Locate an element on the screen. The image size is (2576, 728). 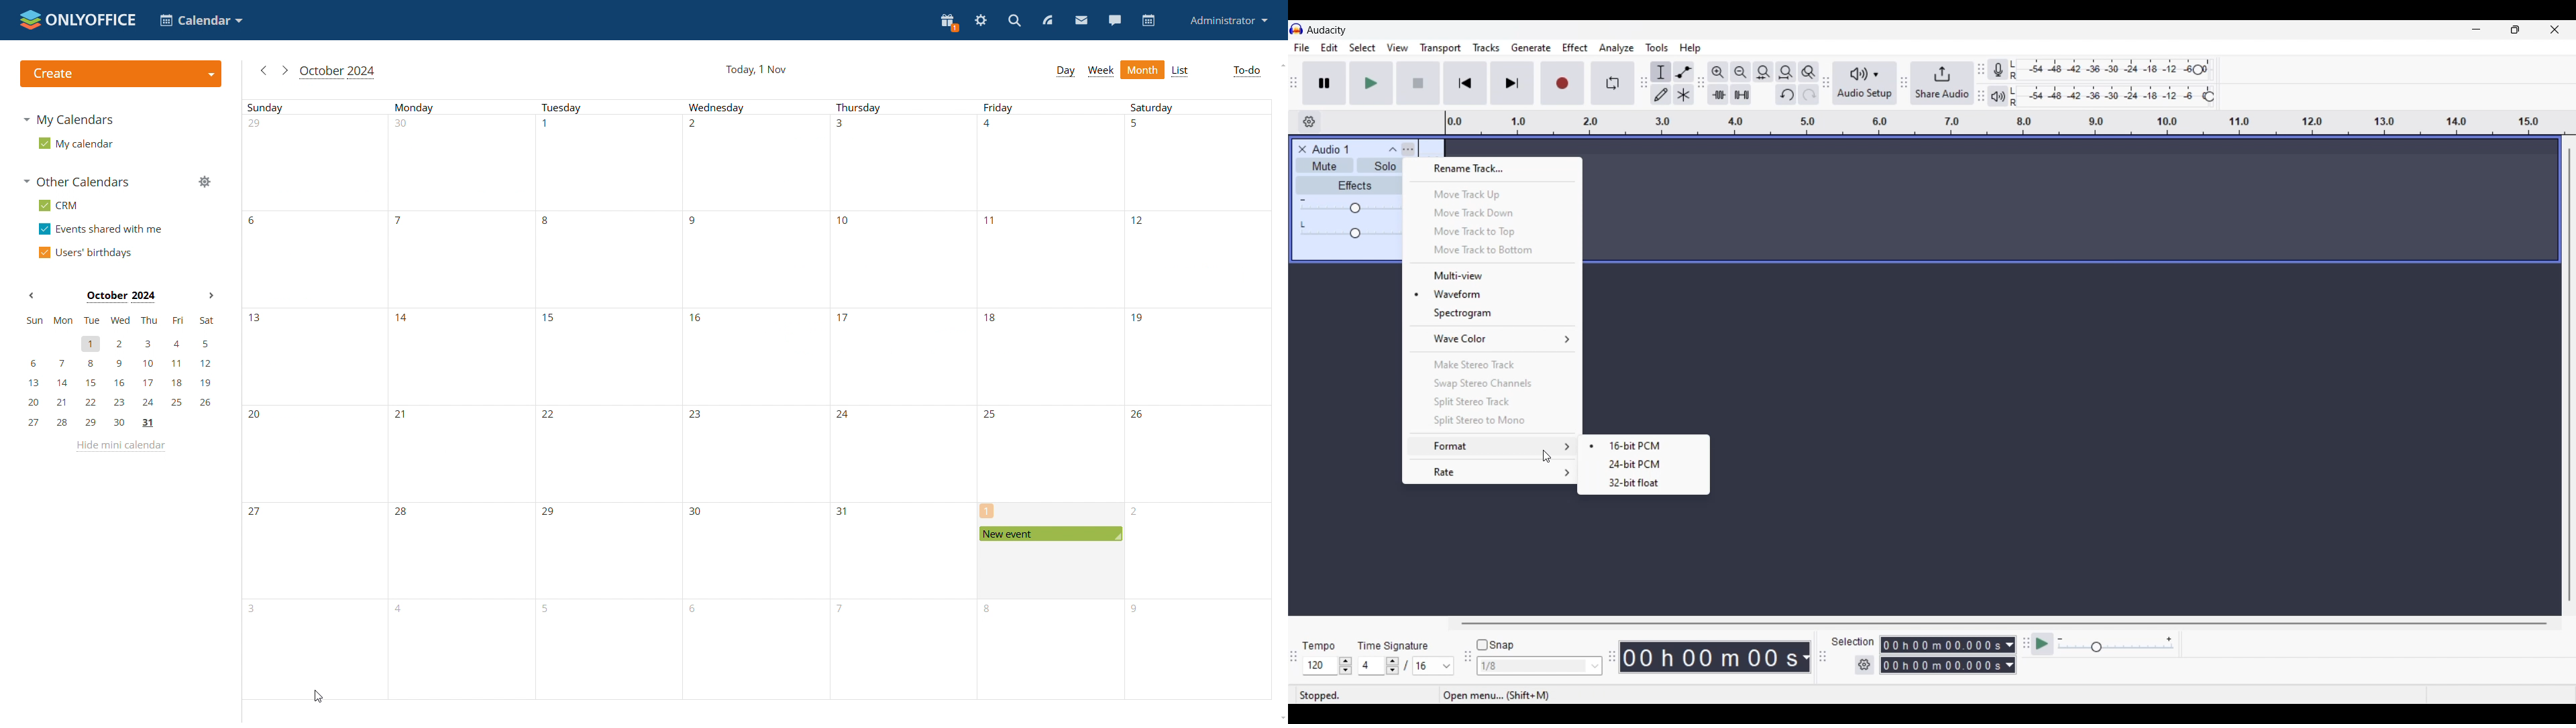
Time signature options is located at coordinates (1447, 666).